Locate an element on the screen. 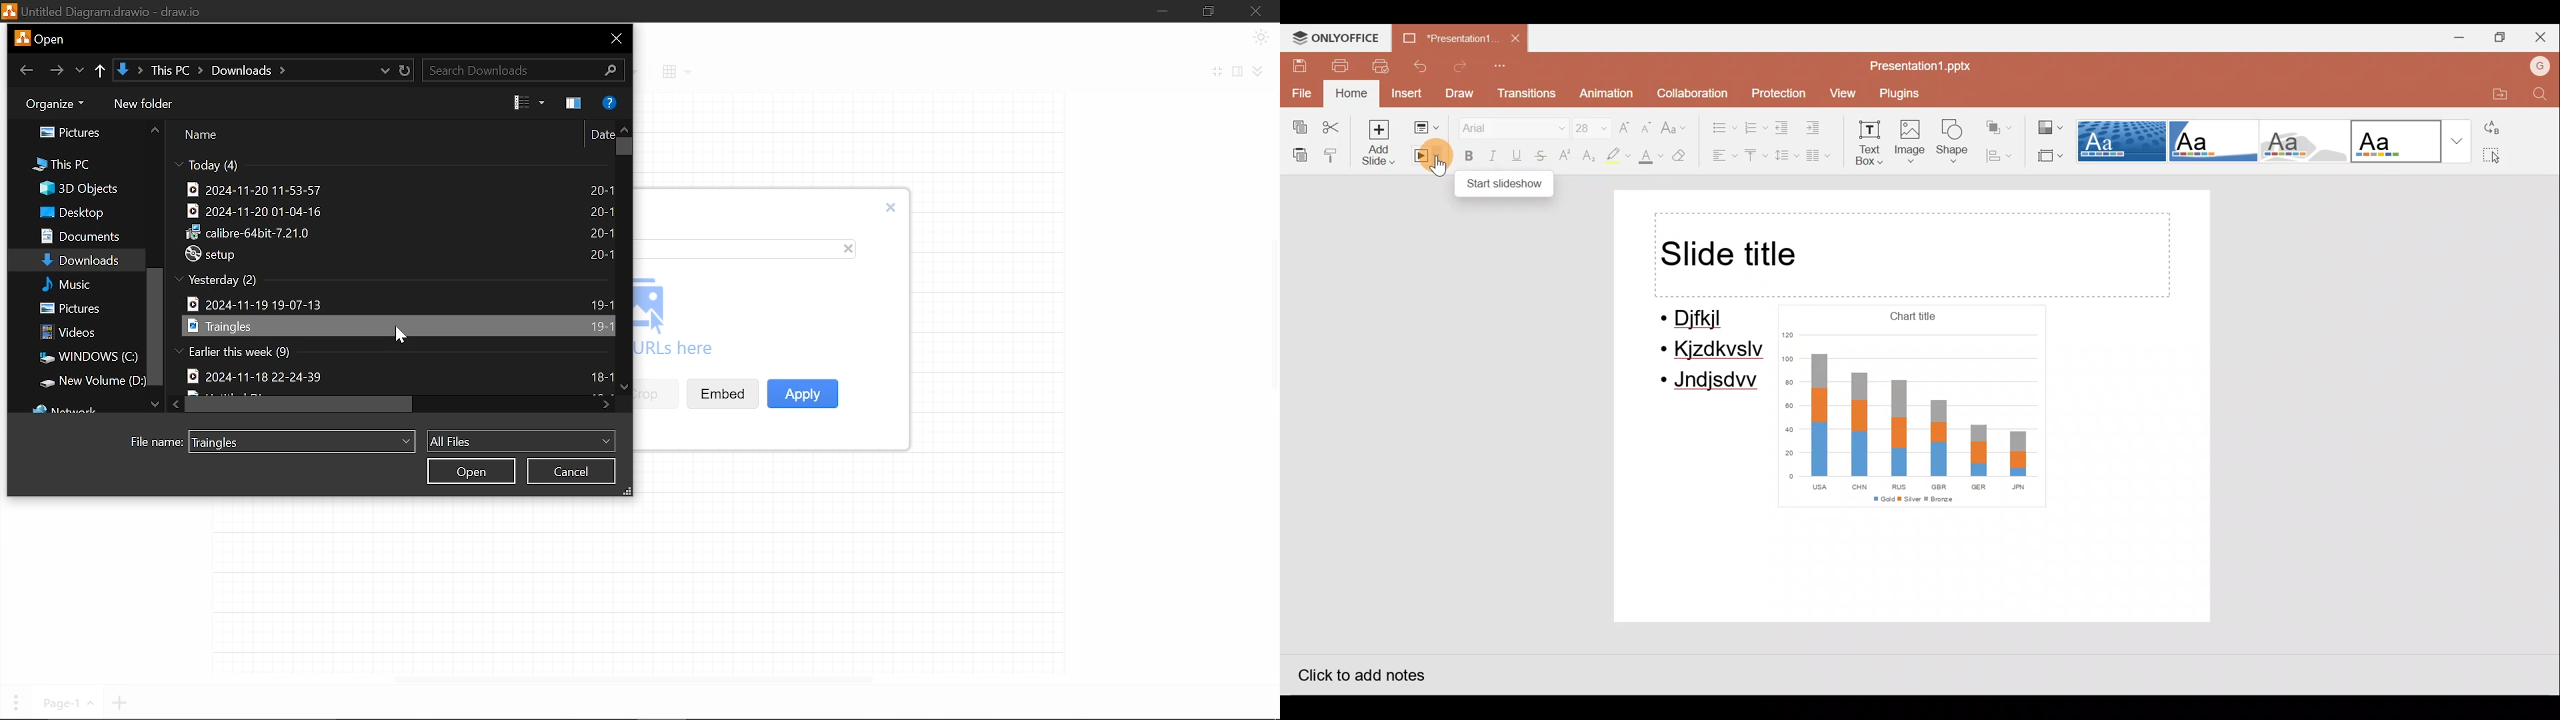  calibre-64bit-7.21.0 is located at coordinates (249, 232).